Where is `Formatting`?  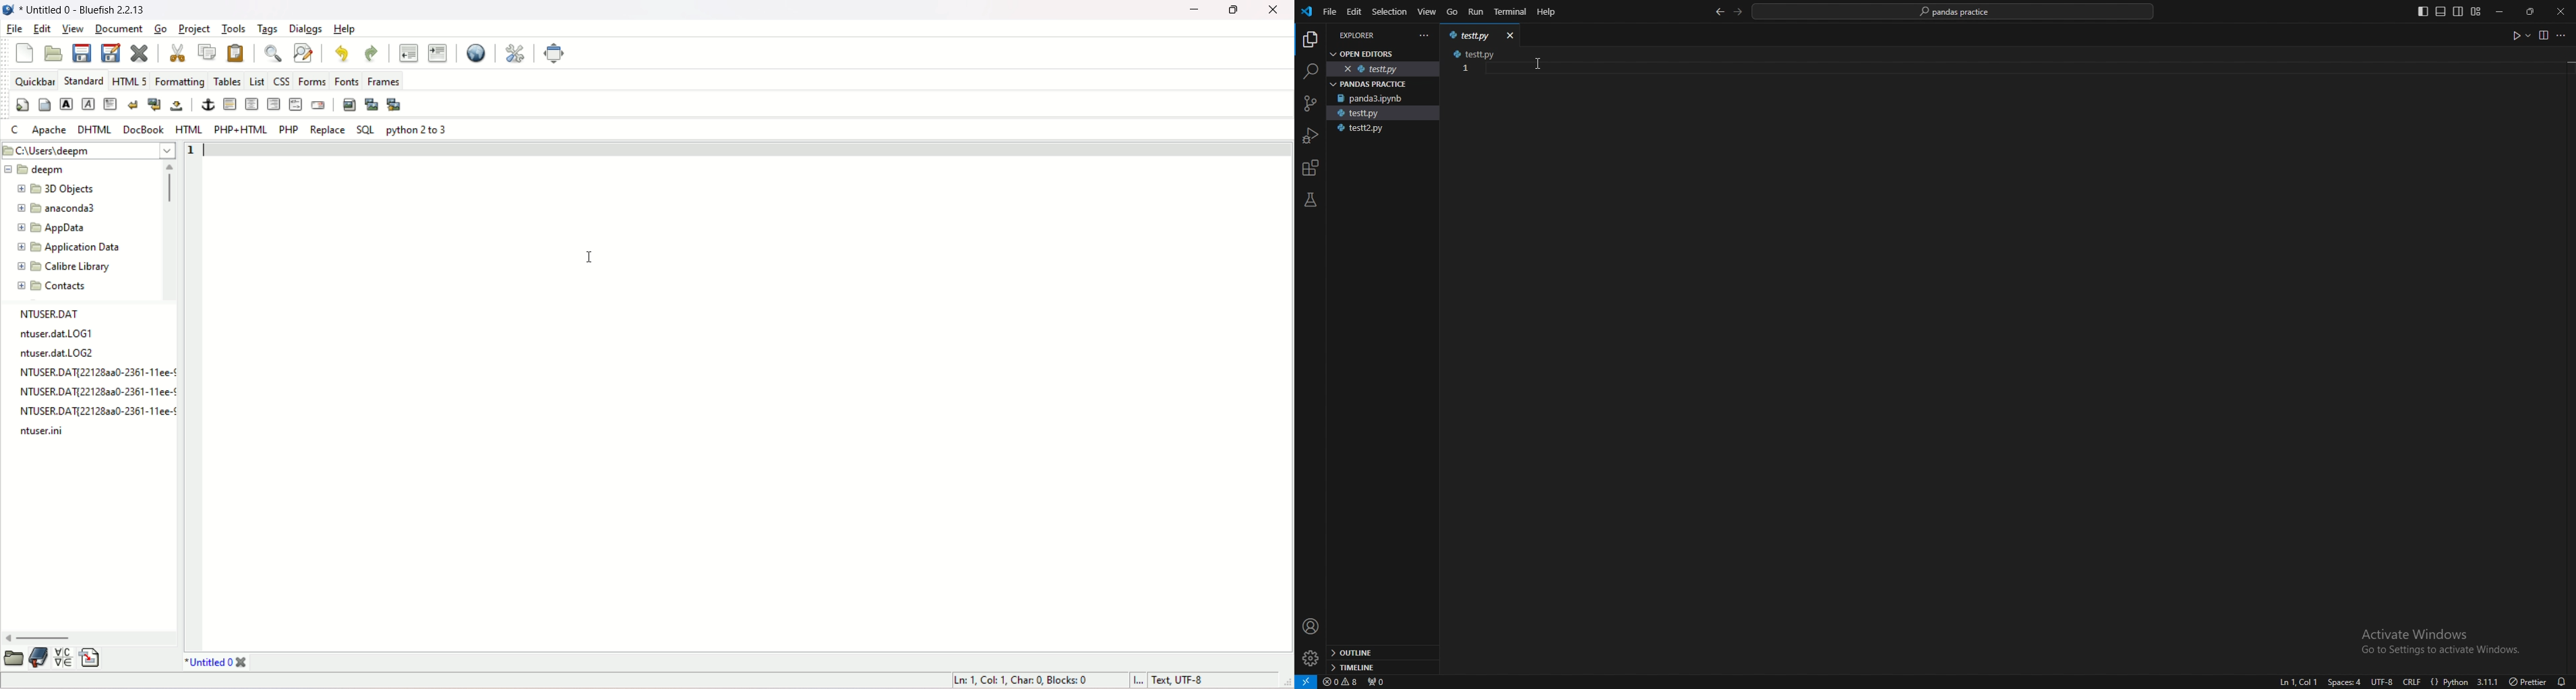
Formatting is located at coordinates (180, 83).